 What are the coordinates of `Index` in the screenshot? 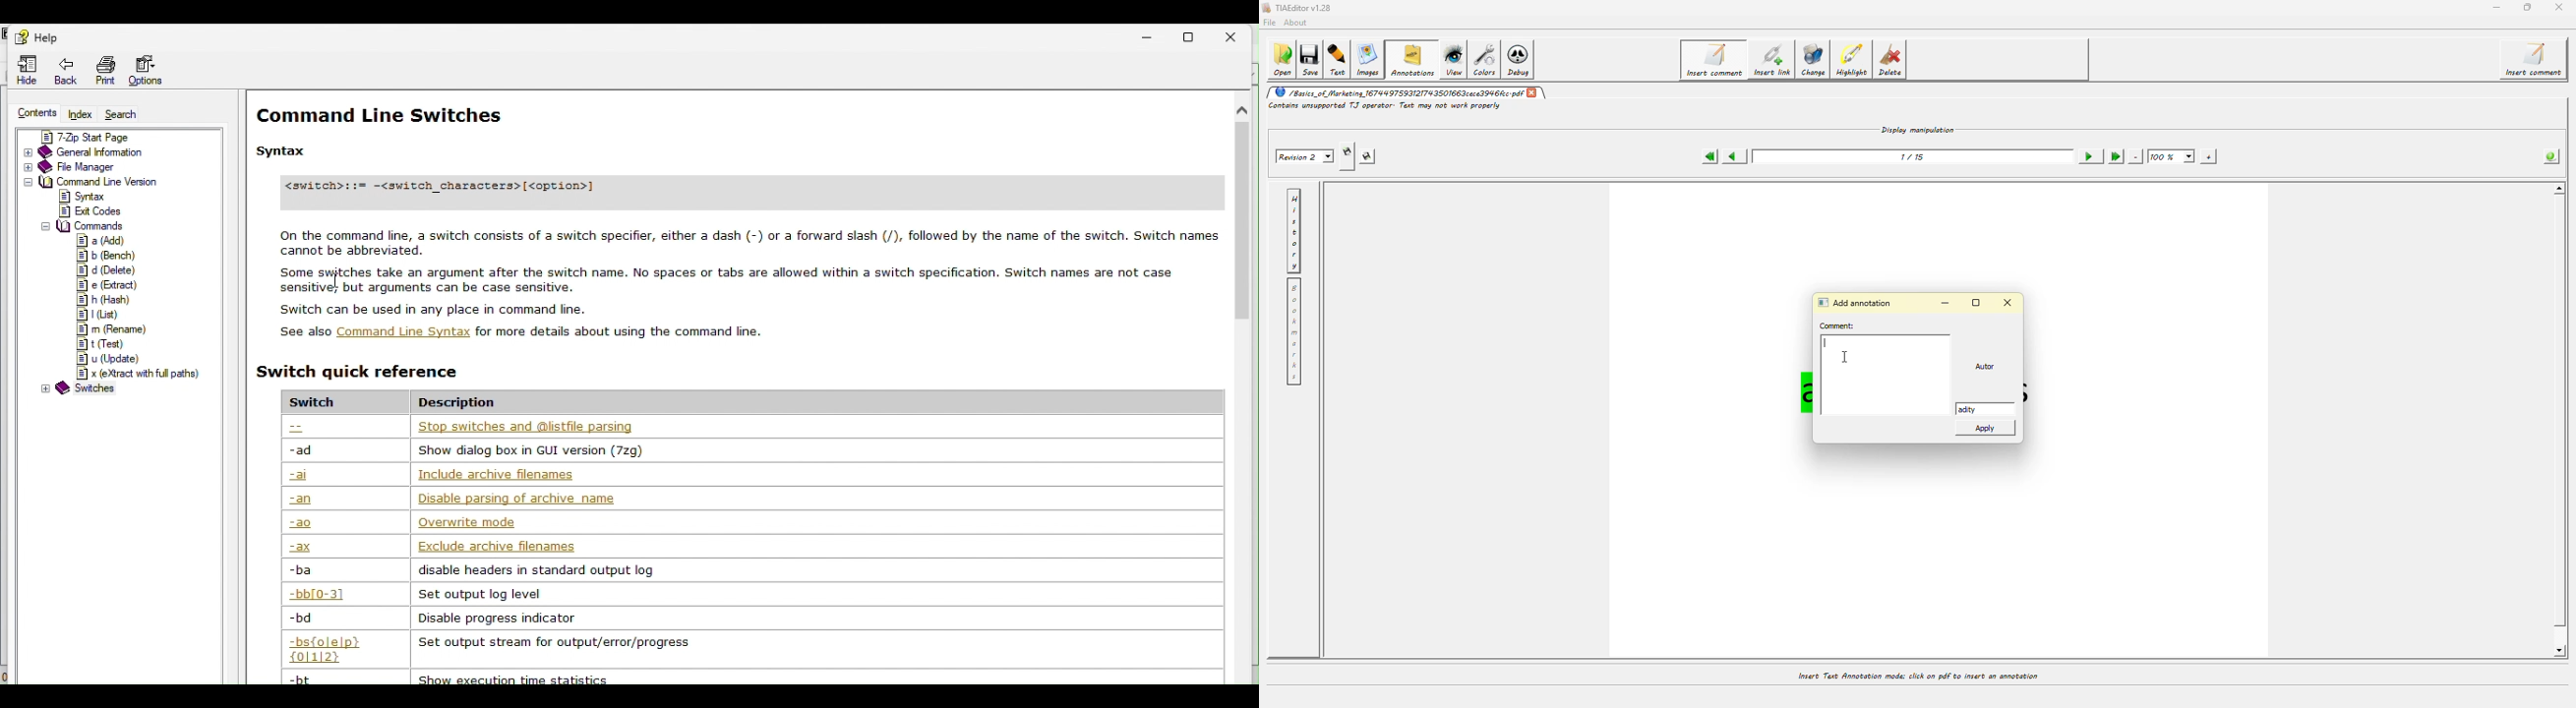 It's located at (80, 115).